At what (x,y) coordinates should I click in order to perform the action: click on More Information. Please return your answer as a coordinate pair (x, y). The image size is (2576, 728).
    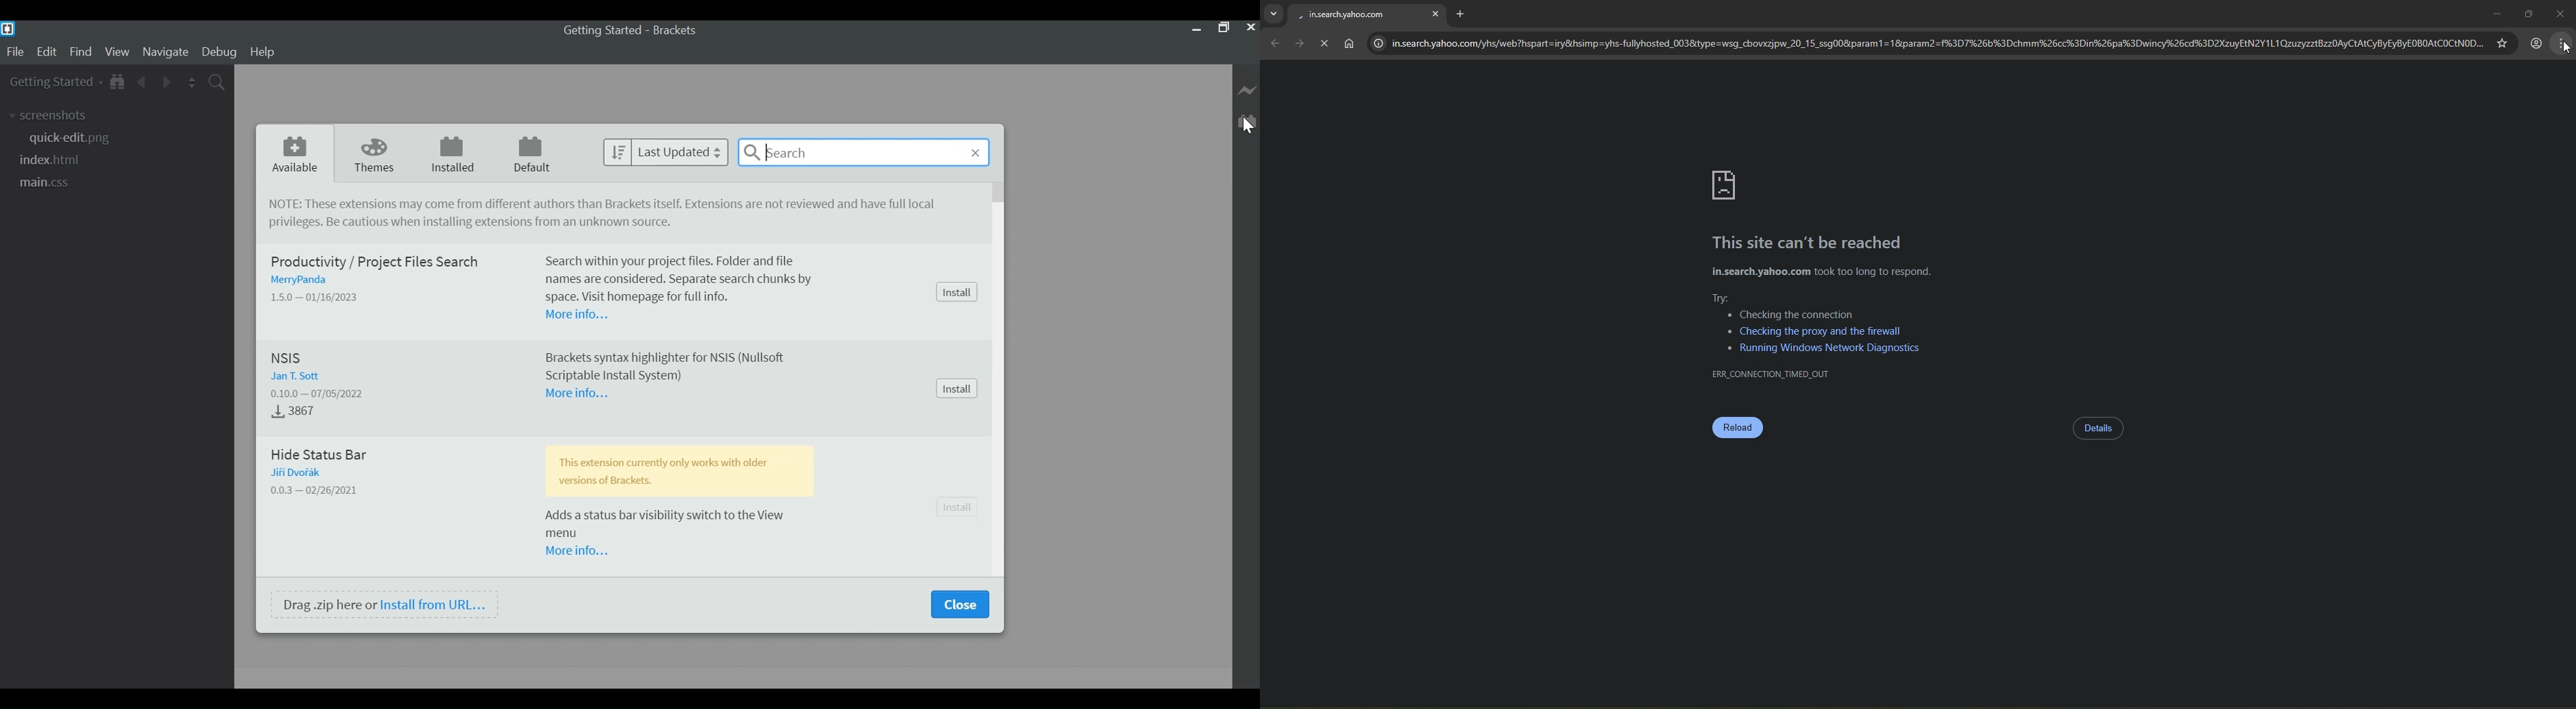
    Looking at the image, I should click on (581, 394).